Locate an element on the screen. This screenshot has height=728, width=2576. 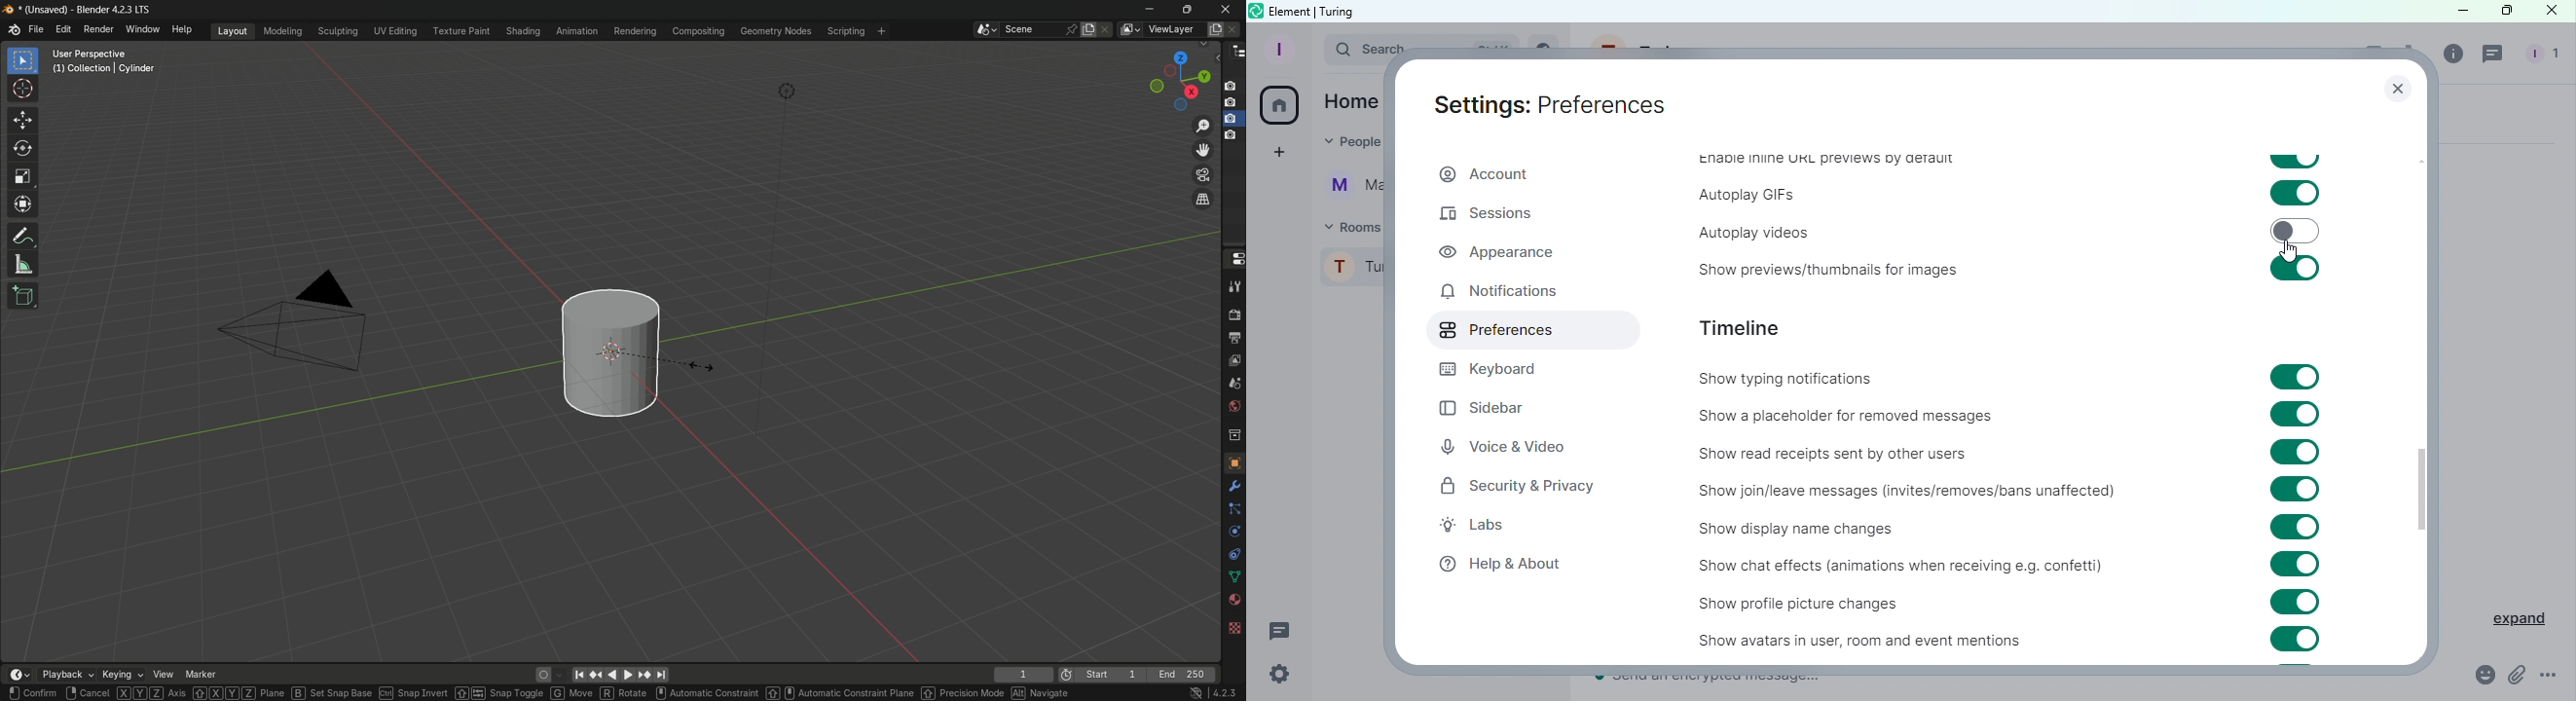
Toggle is located at coordinates (2297, 376).